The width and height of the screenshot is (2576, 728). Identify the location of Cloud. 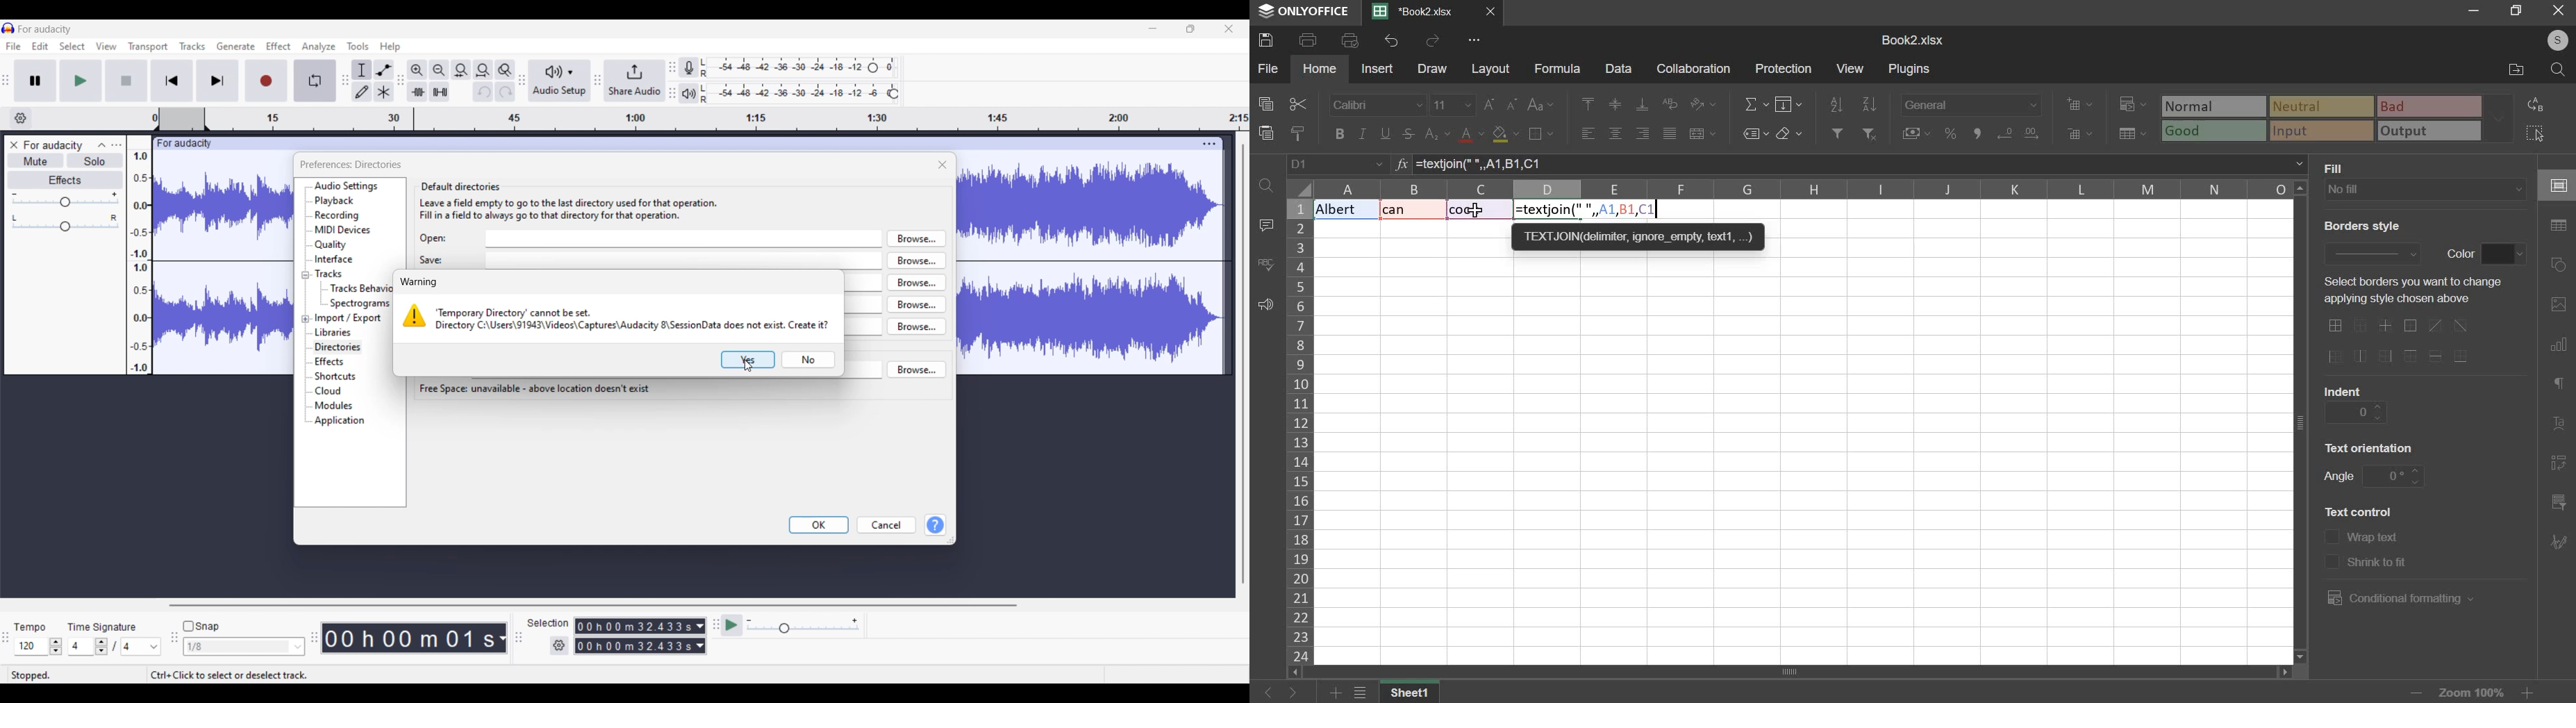
(329, 391).